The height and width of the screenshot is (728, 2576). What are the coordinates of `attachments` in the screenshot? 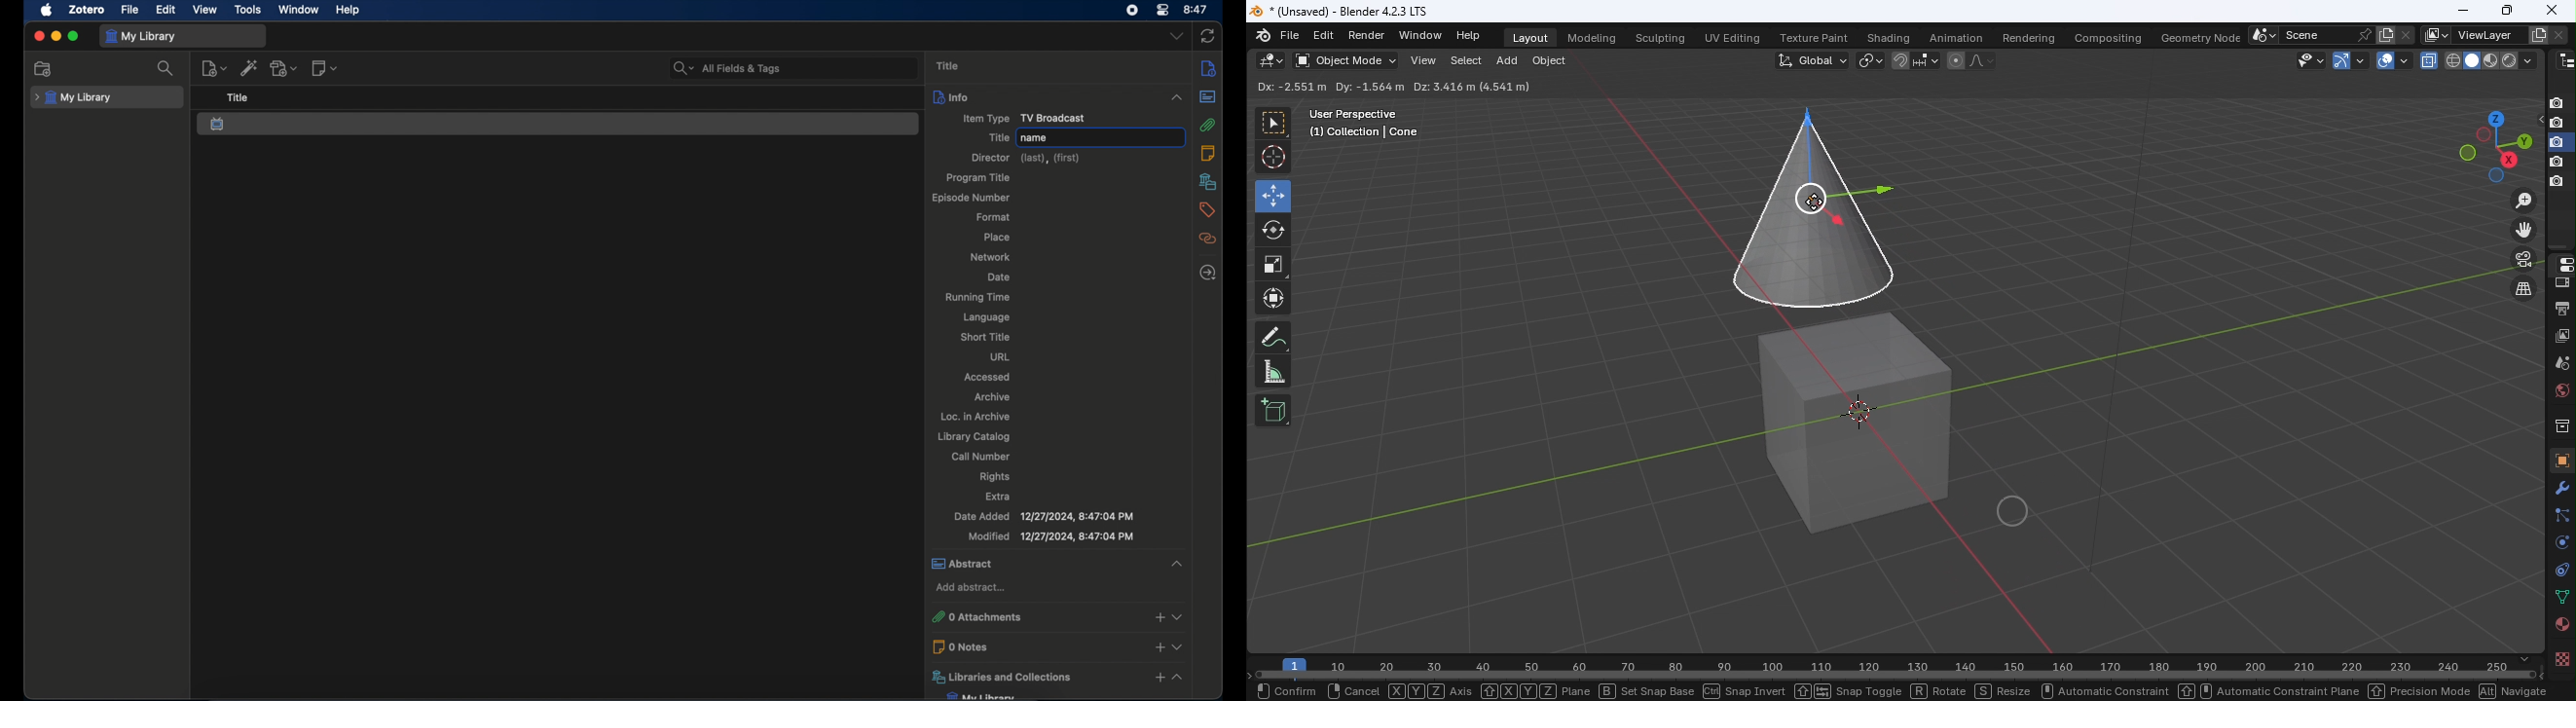 It's located at (1210, 126).